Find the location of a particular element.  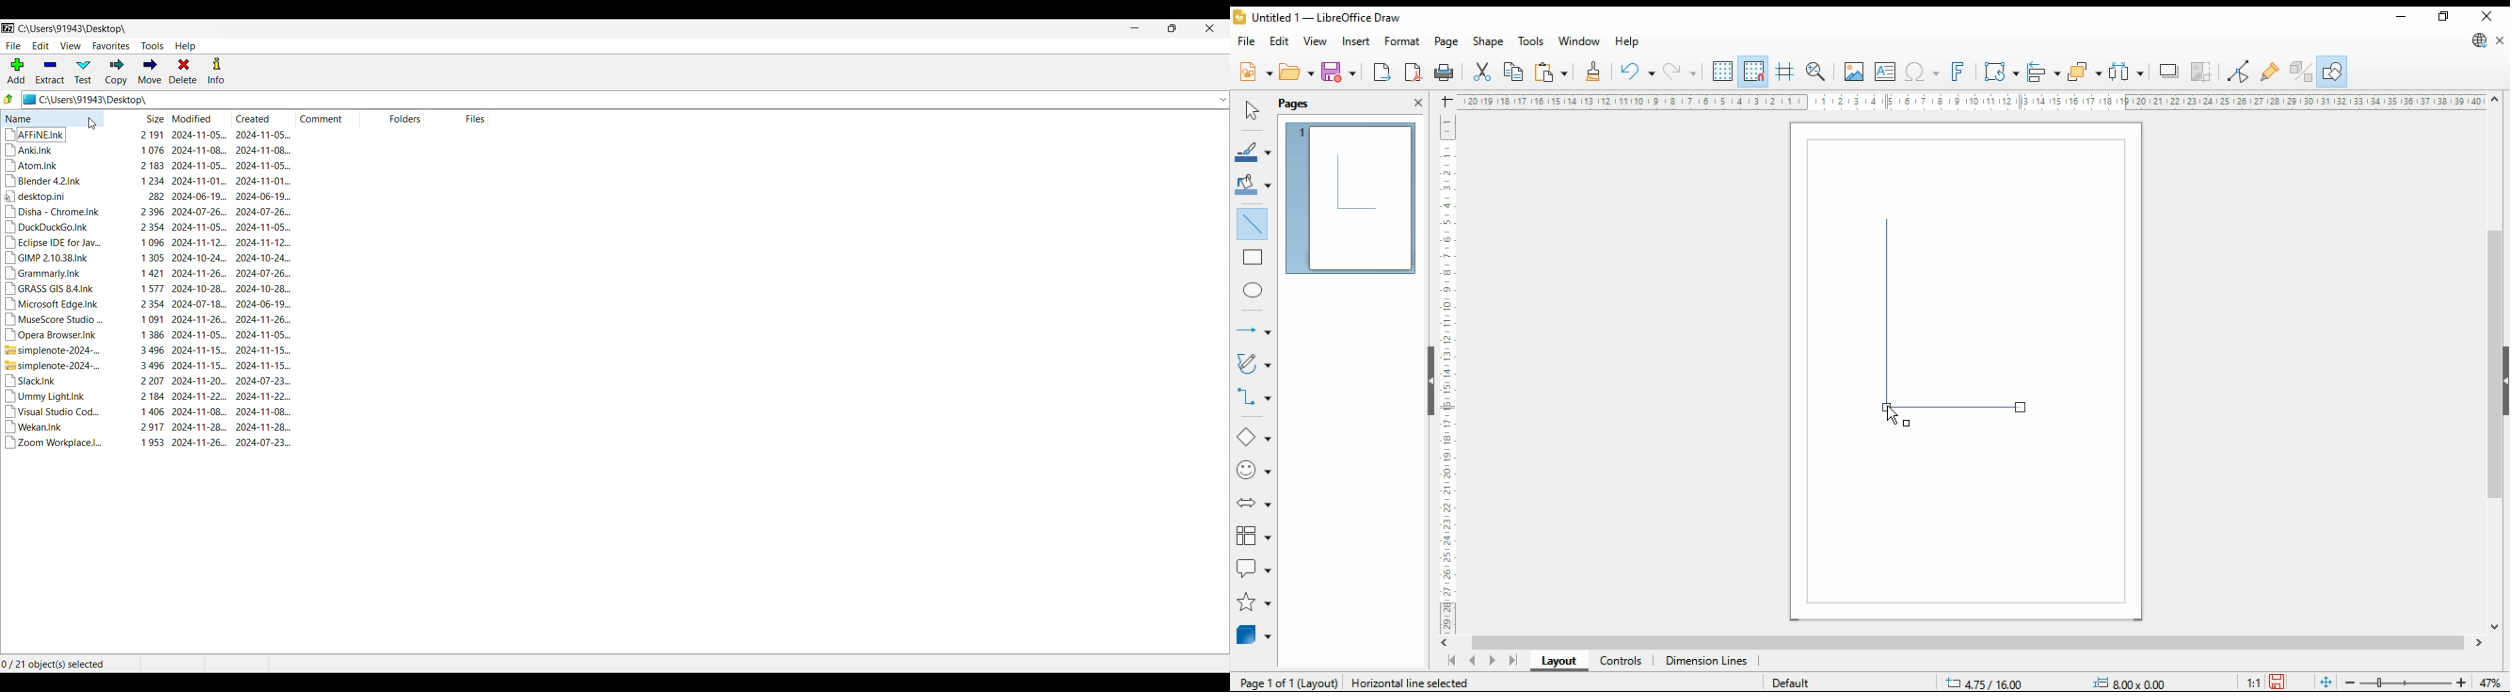

zoom factor is located at coordinates (2492, 683).